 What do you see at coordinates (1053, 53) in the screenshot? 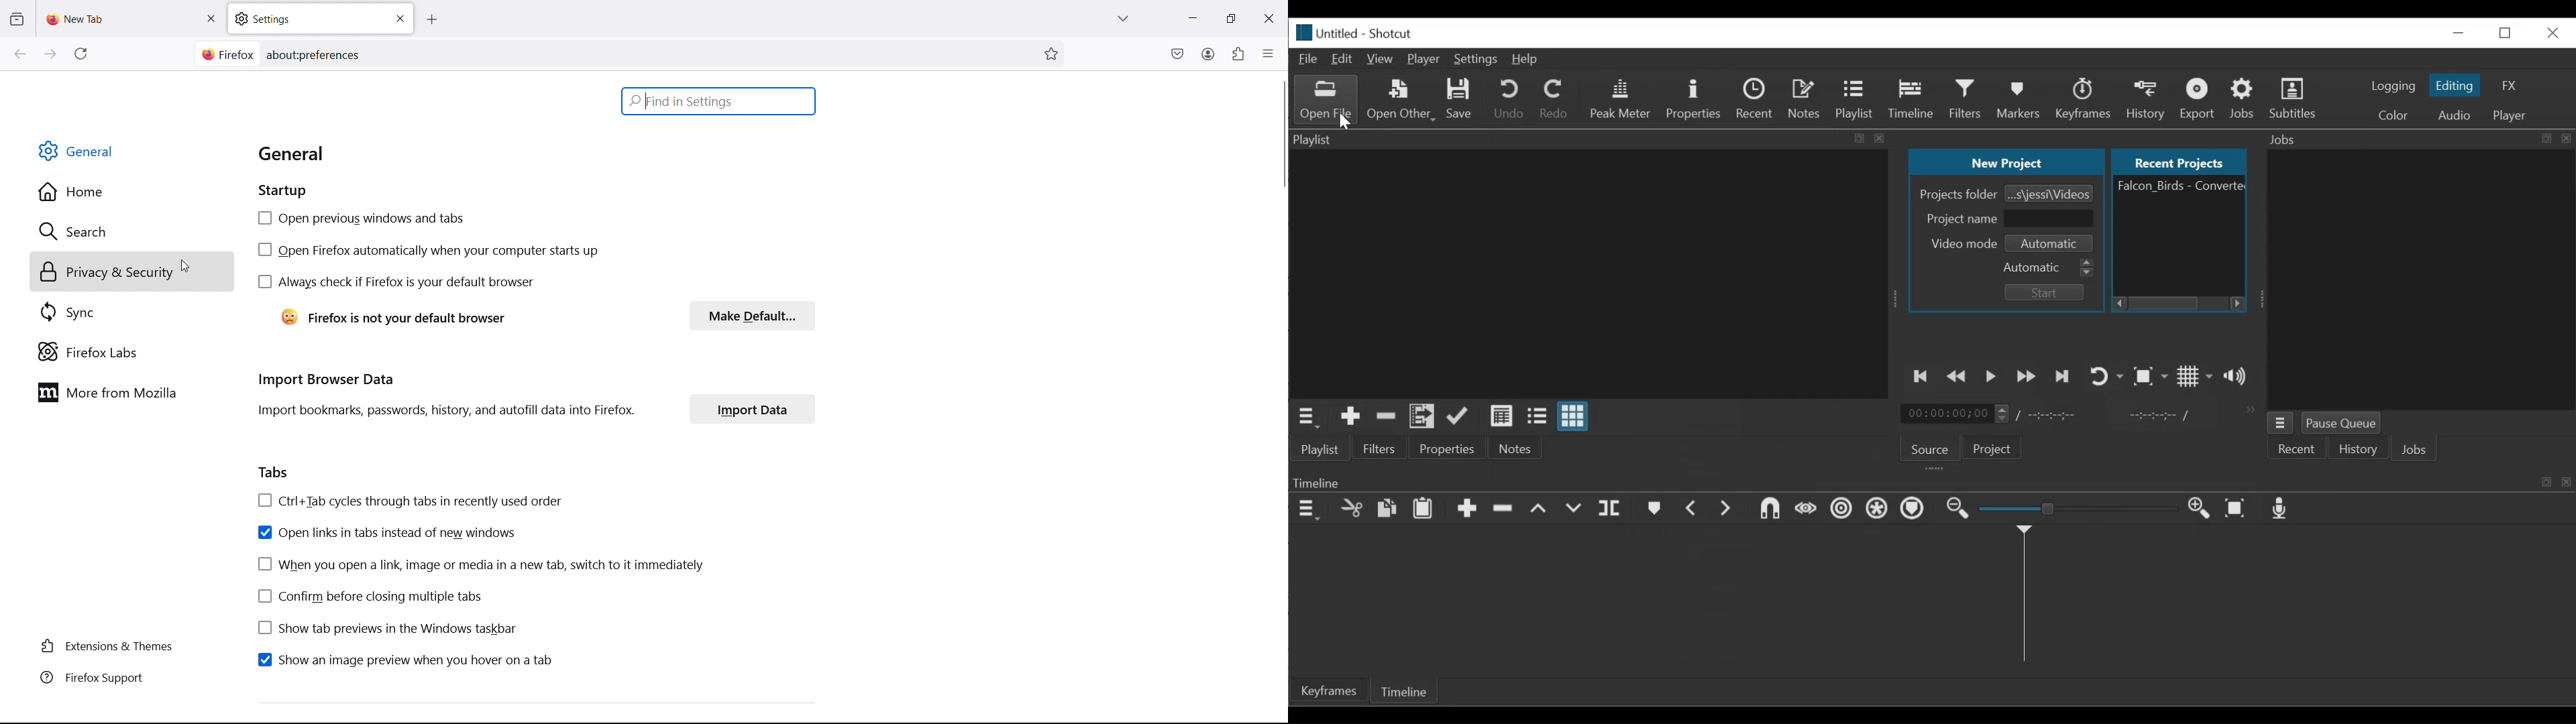
I see `bookmarks` at bounding box center [1053, 53].